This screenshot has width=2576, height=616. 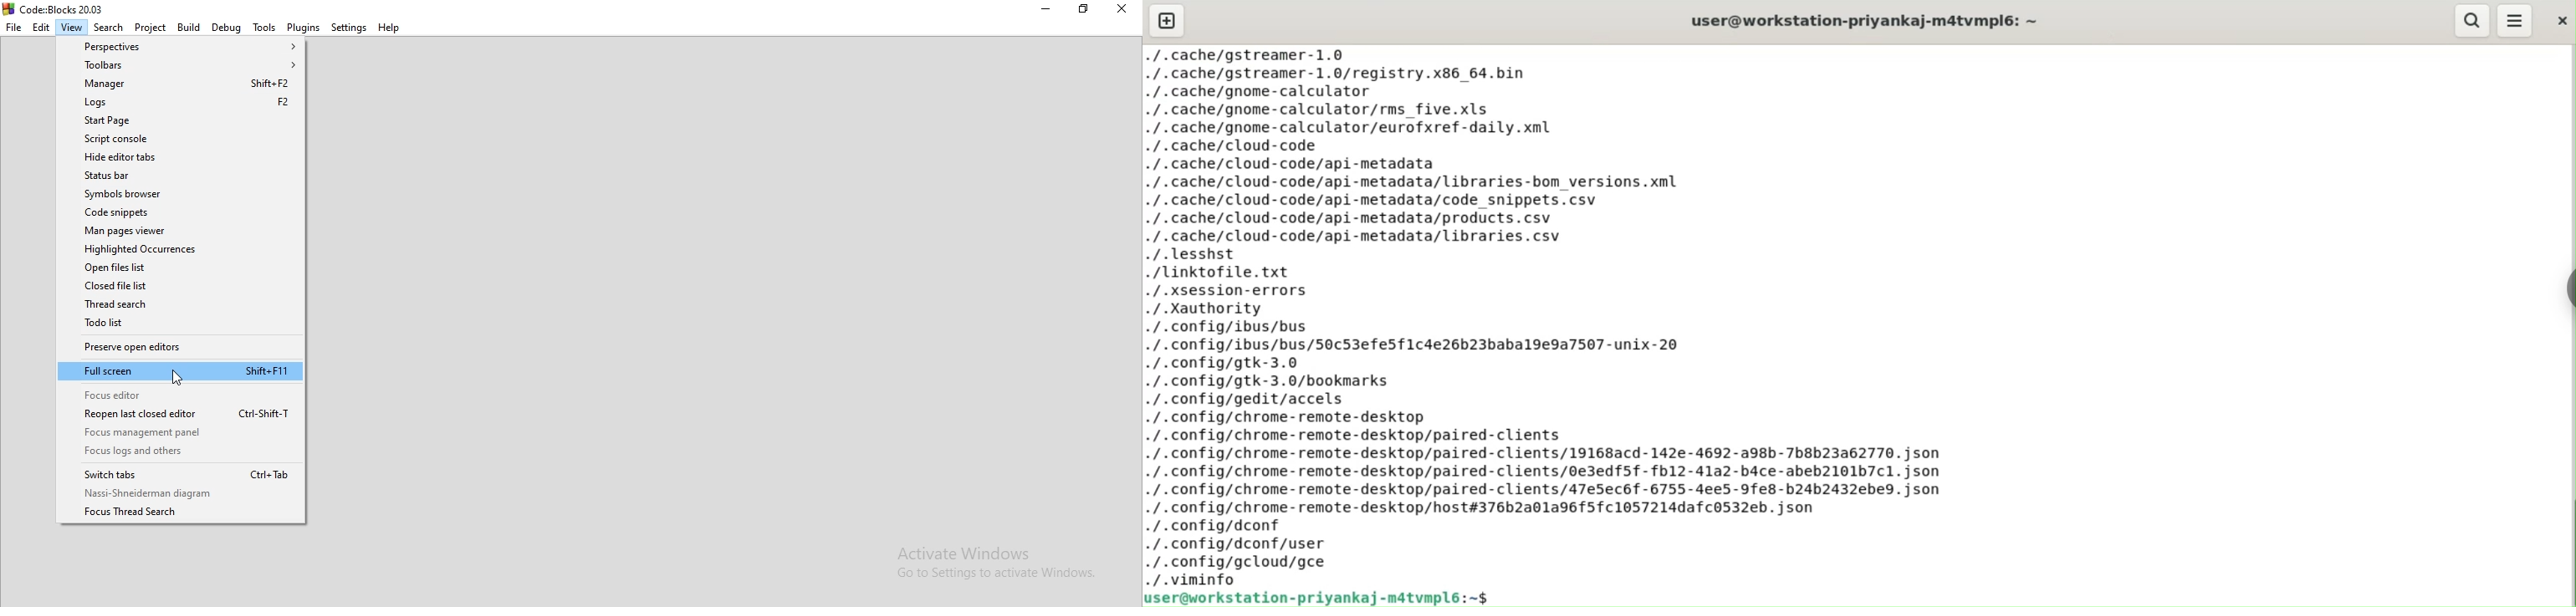 What do you see at coordinates (178, 231) in the screenshot?
I see `Man pages viewer ` at bounding box center [178, 231].